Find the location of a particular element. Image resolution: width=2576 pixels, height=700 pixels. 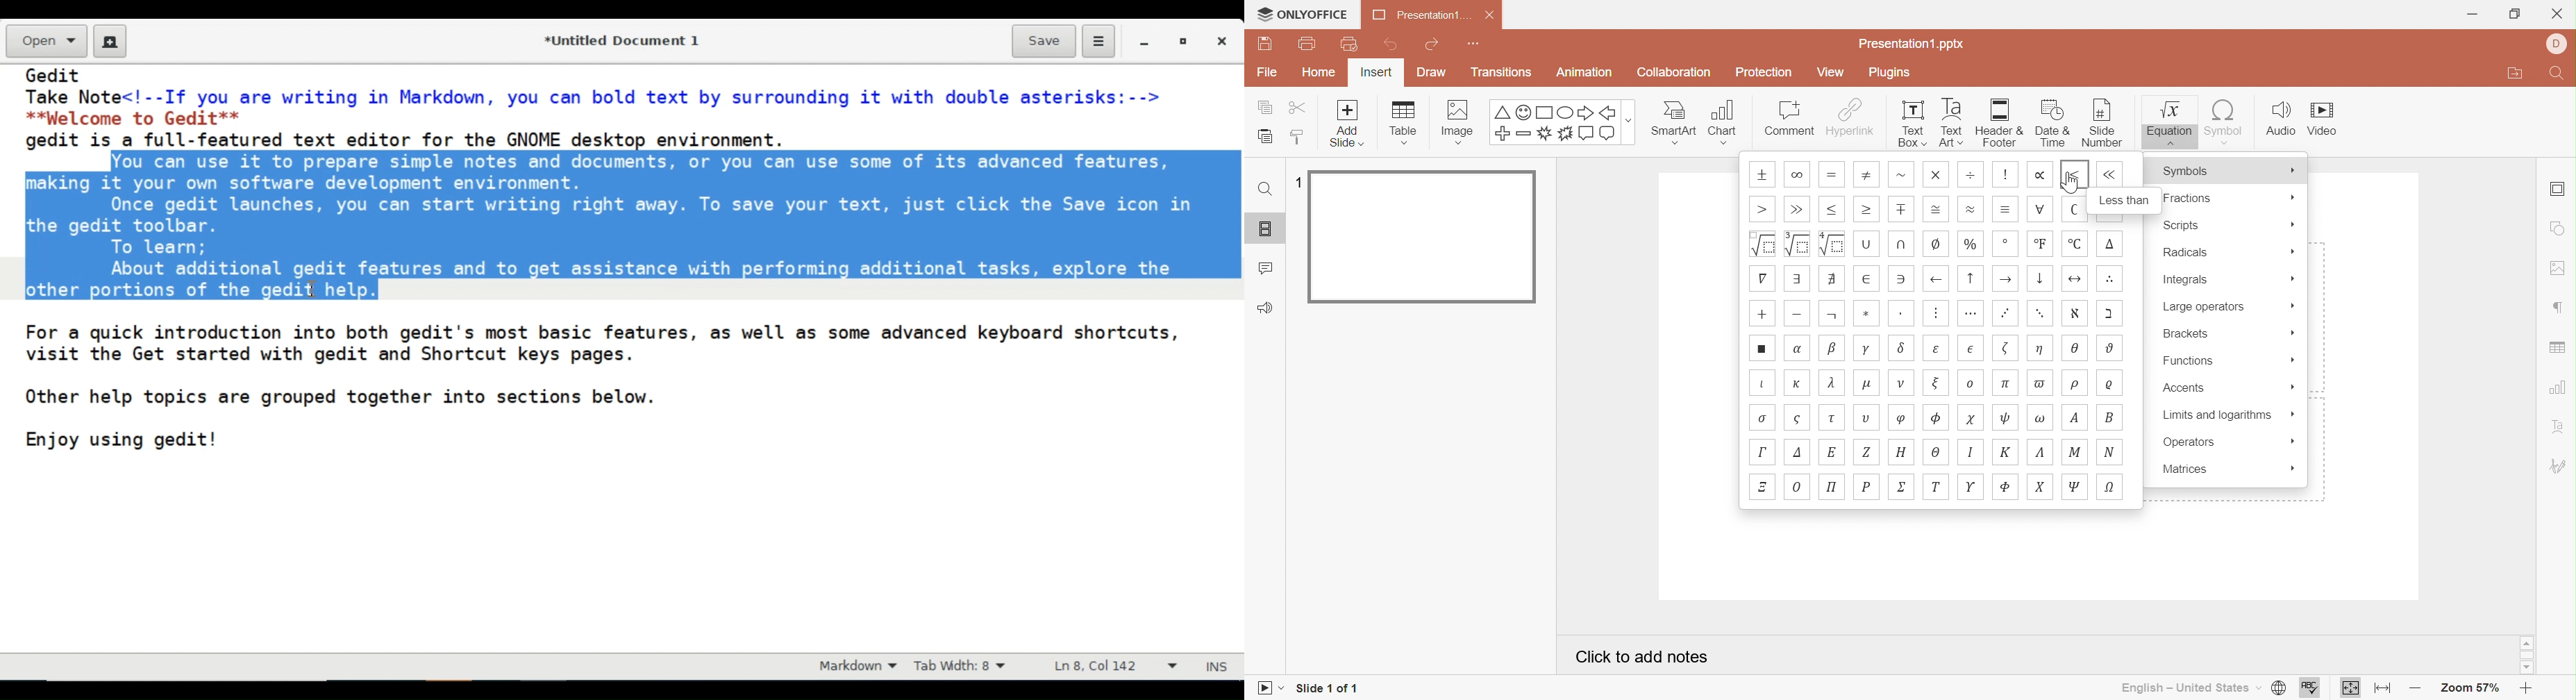

Set document language is located at coordinates (2279, 689).